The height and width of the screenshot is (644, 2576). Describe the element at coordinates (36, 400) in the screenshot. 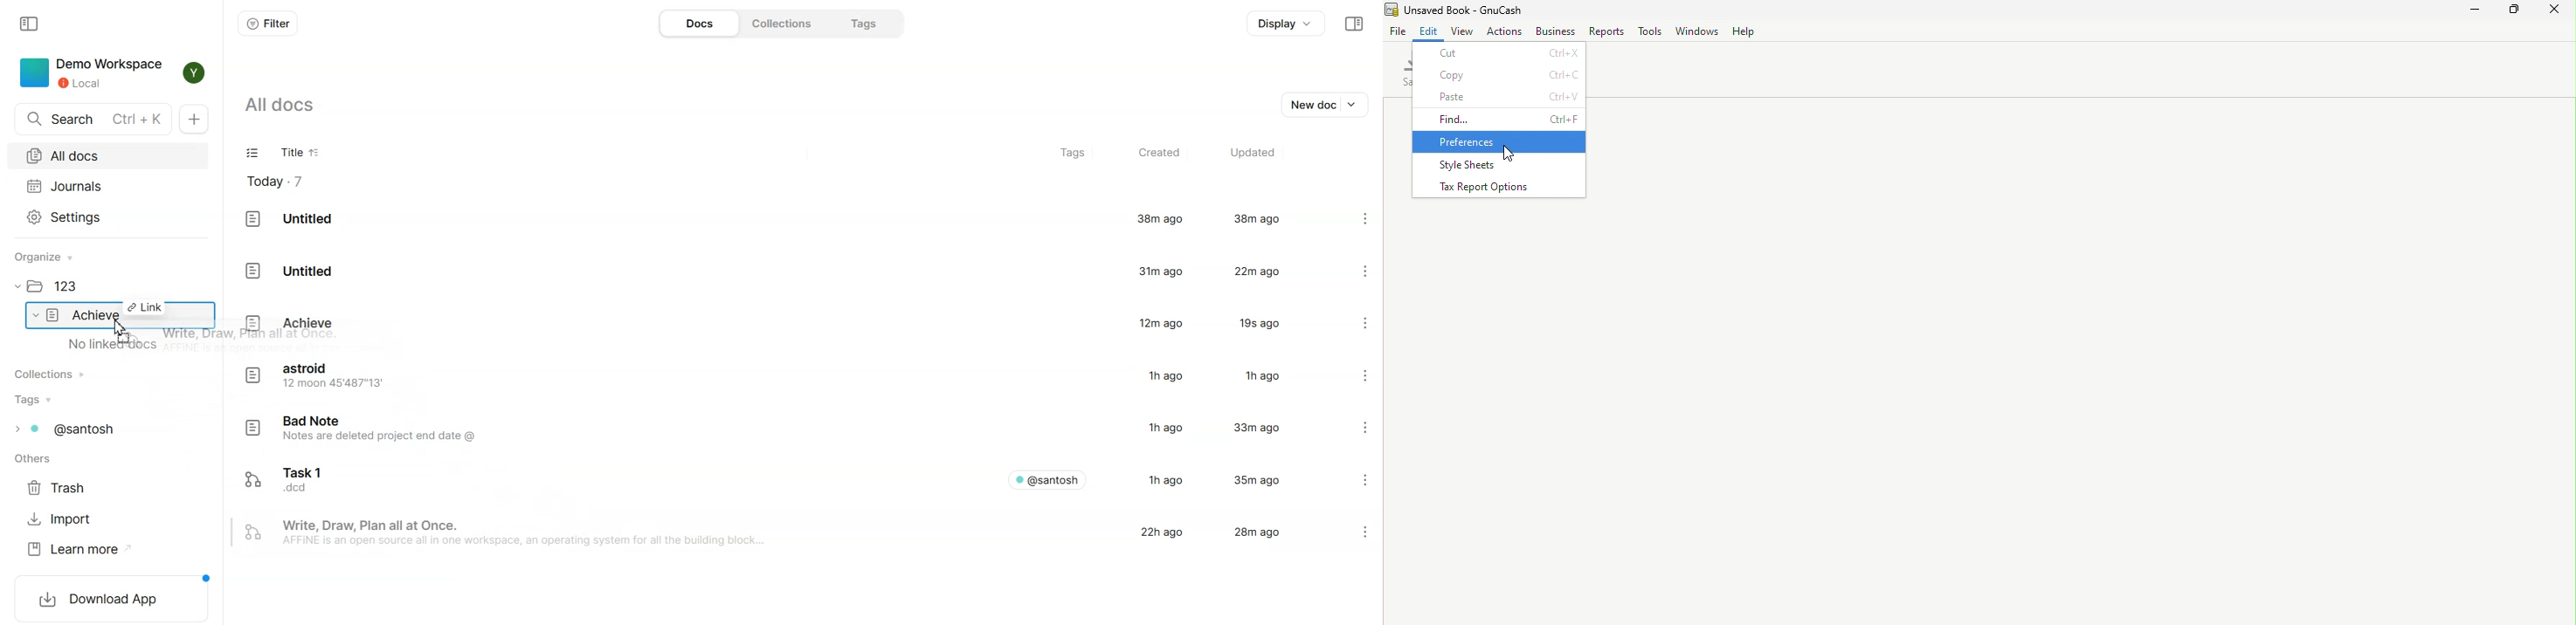

I see `Tags` at that location.